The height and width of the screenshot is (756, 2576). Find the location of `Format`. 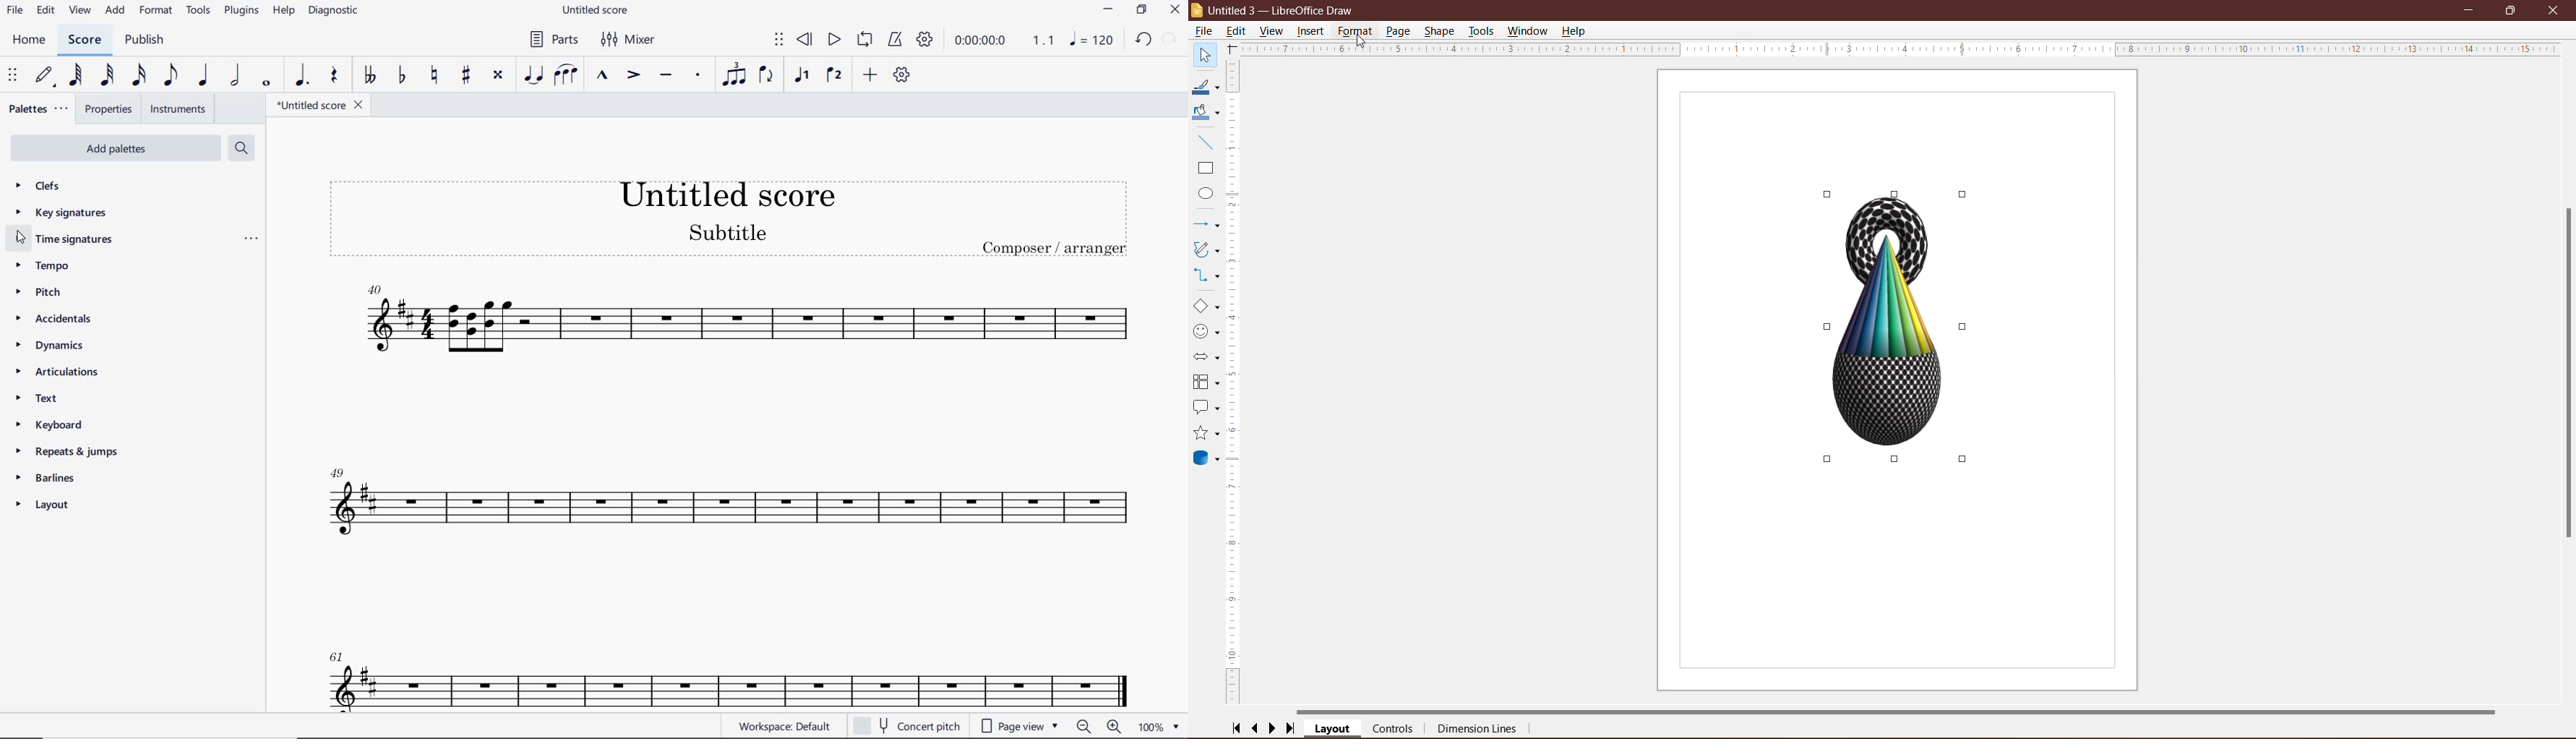

Format is located at coordinates (1354, 33).